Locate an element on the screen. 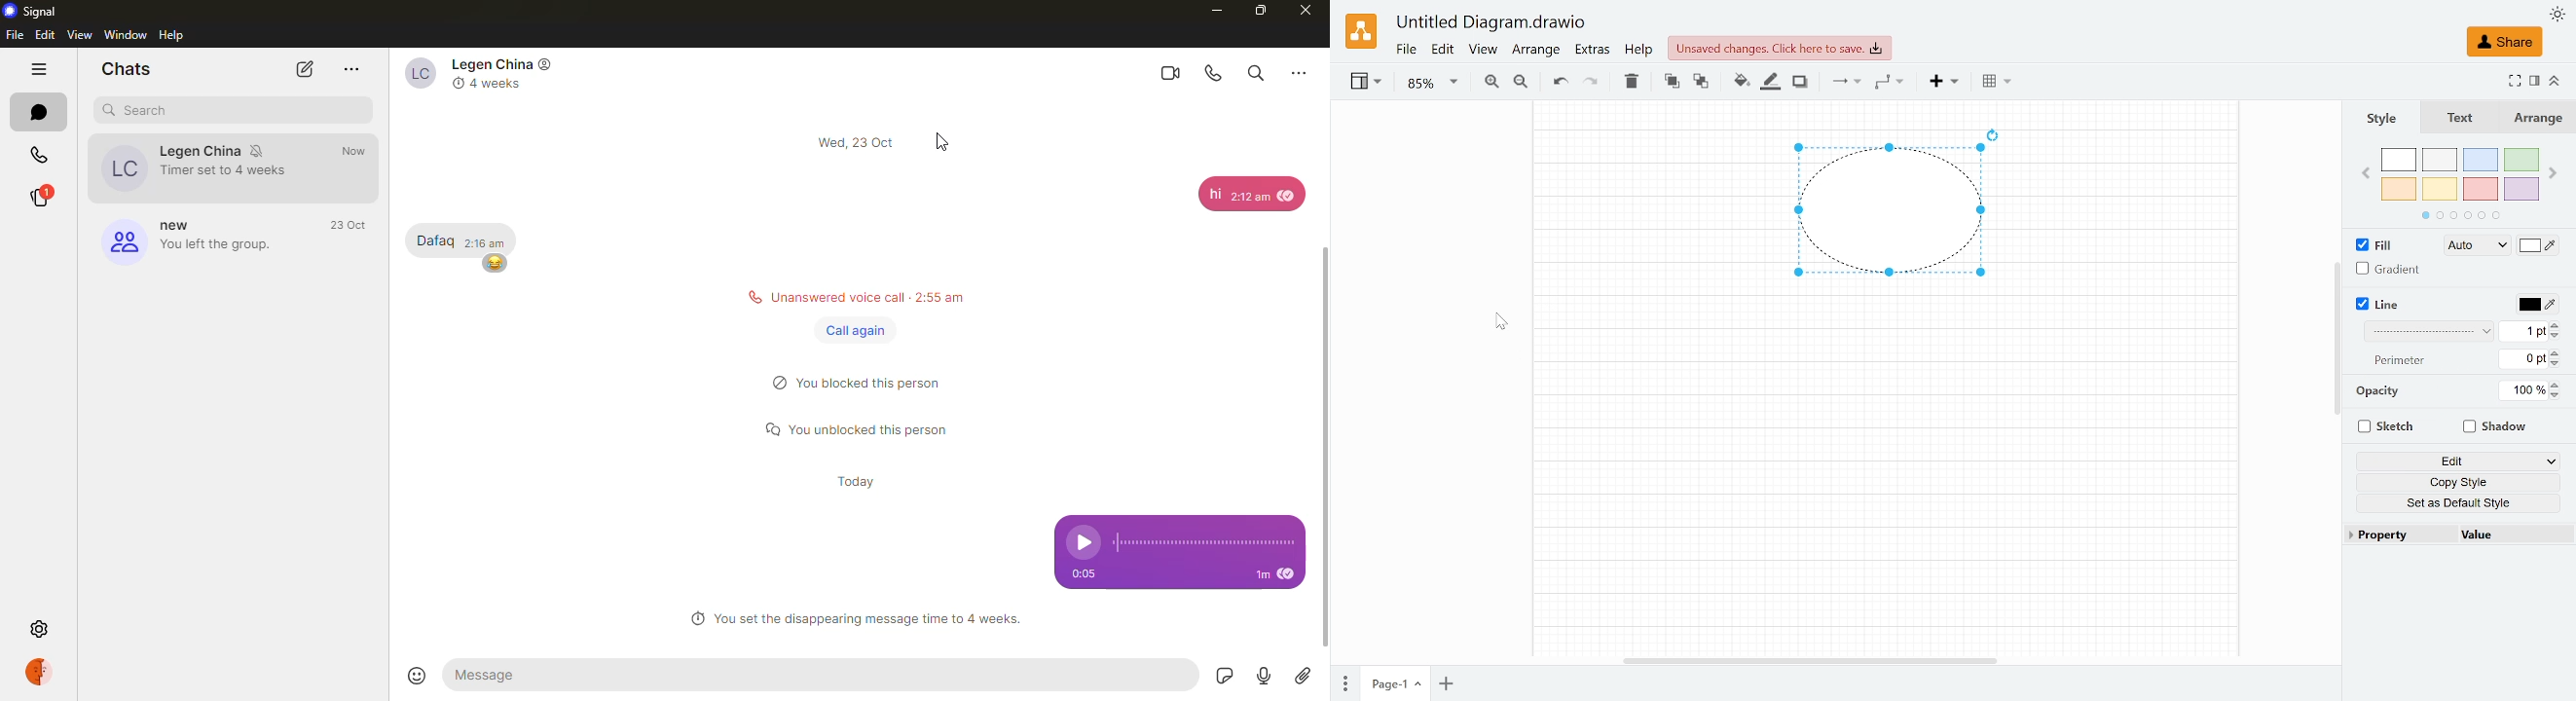 The width and height of the screenshot is (2576, 728). STyle is located at coordinates (2392, 118).